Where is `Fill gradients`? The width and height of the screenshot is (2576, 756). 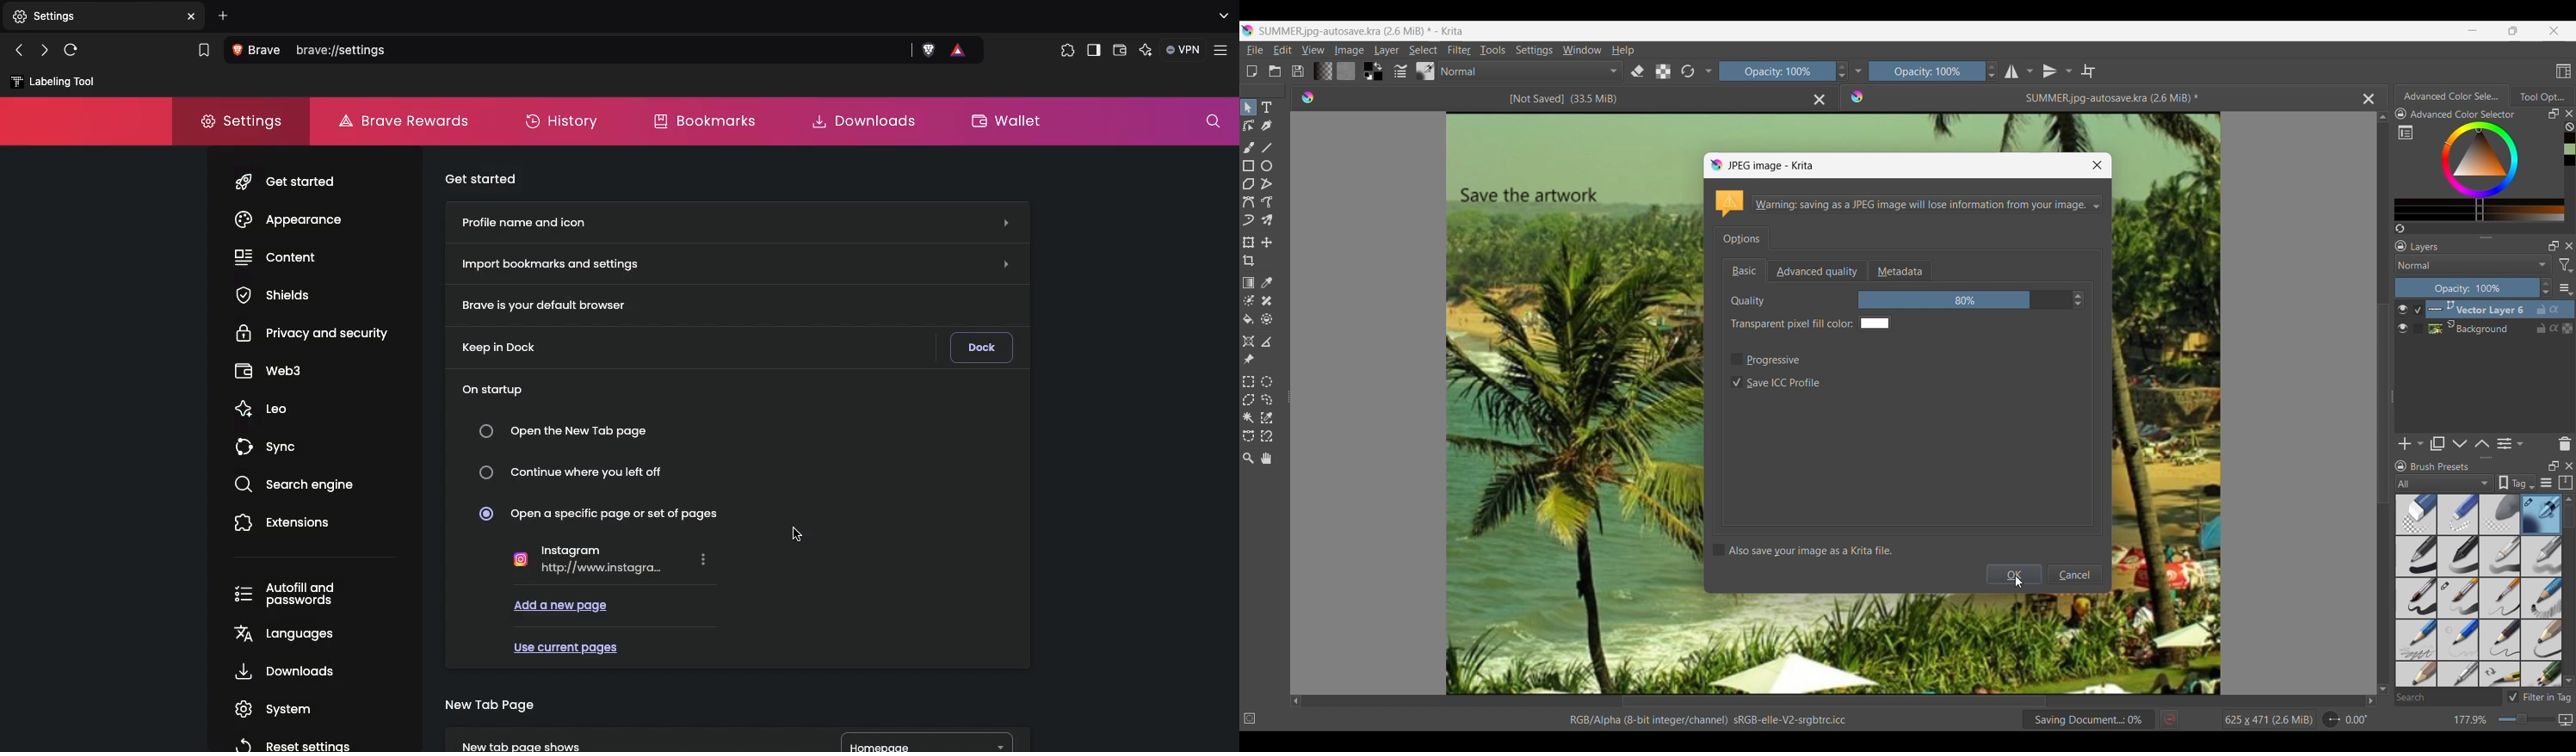
Fill gradients is located at coordinates (1322, 71).